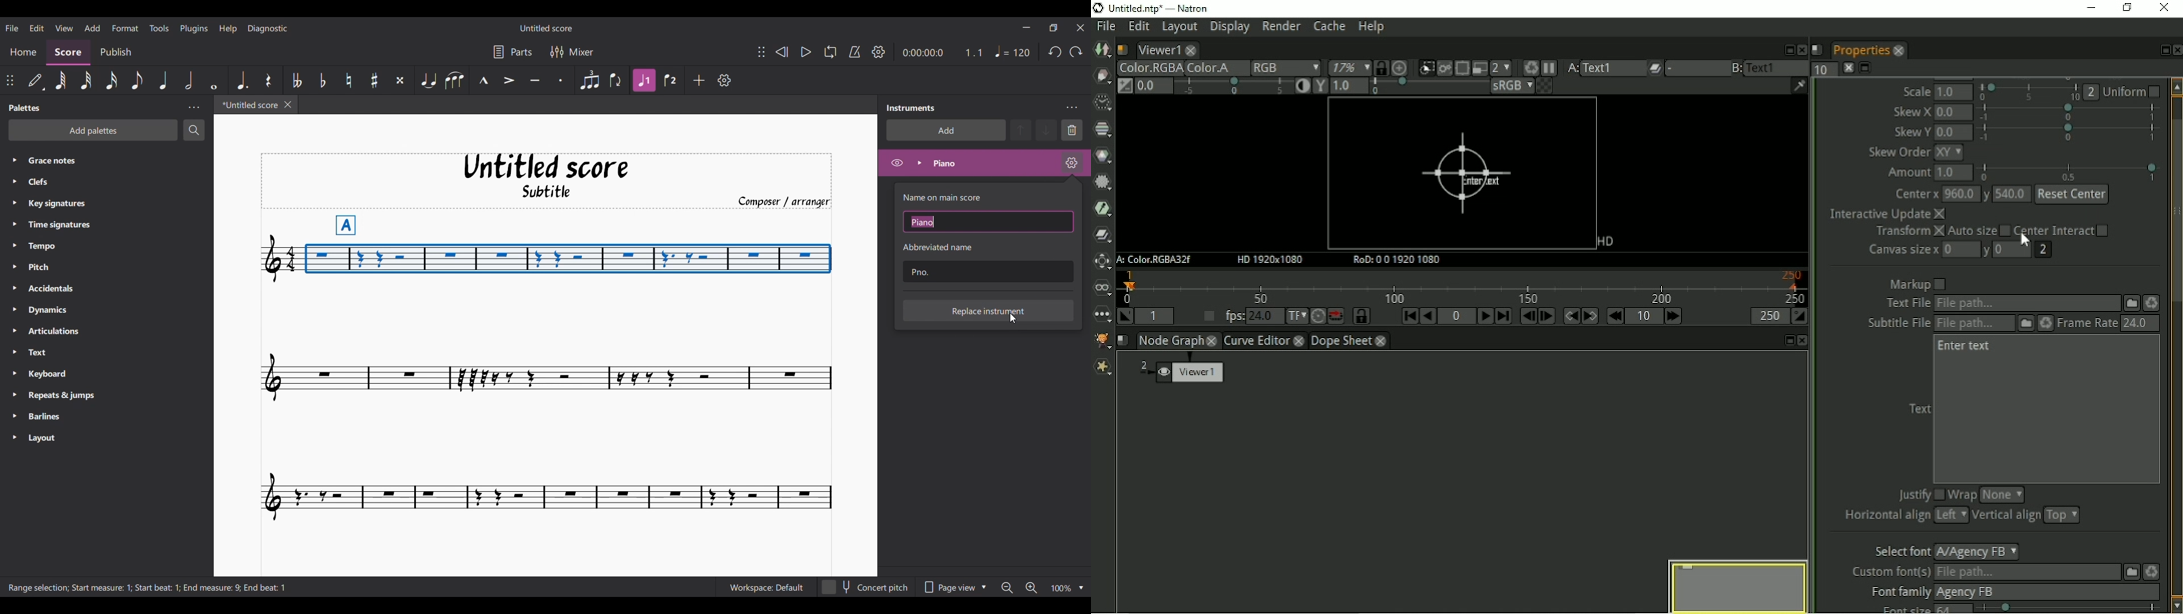  I want to click on Parts, so click(513, 52).